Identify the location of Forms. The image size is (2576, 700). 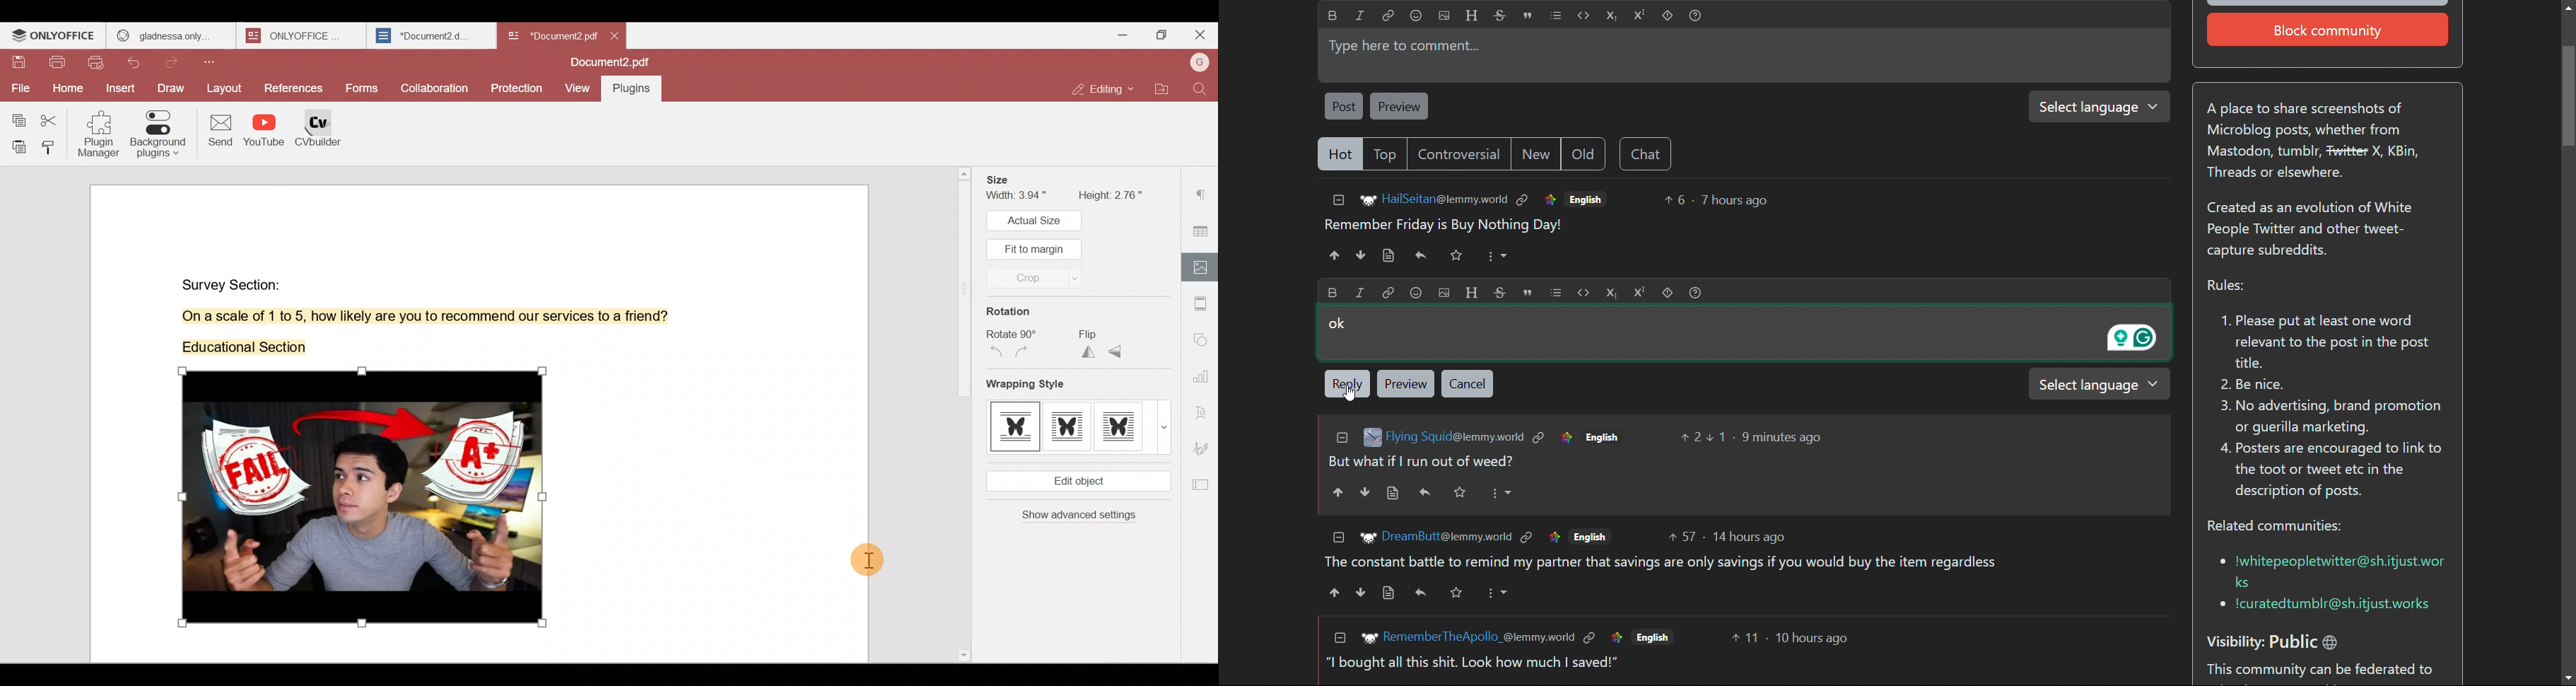
(363, 89).